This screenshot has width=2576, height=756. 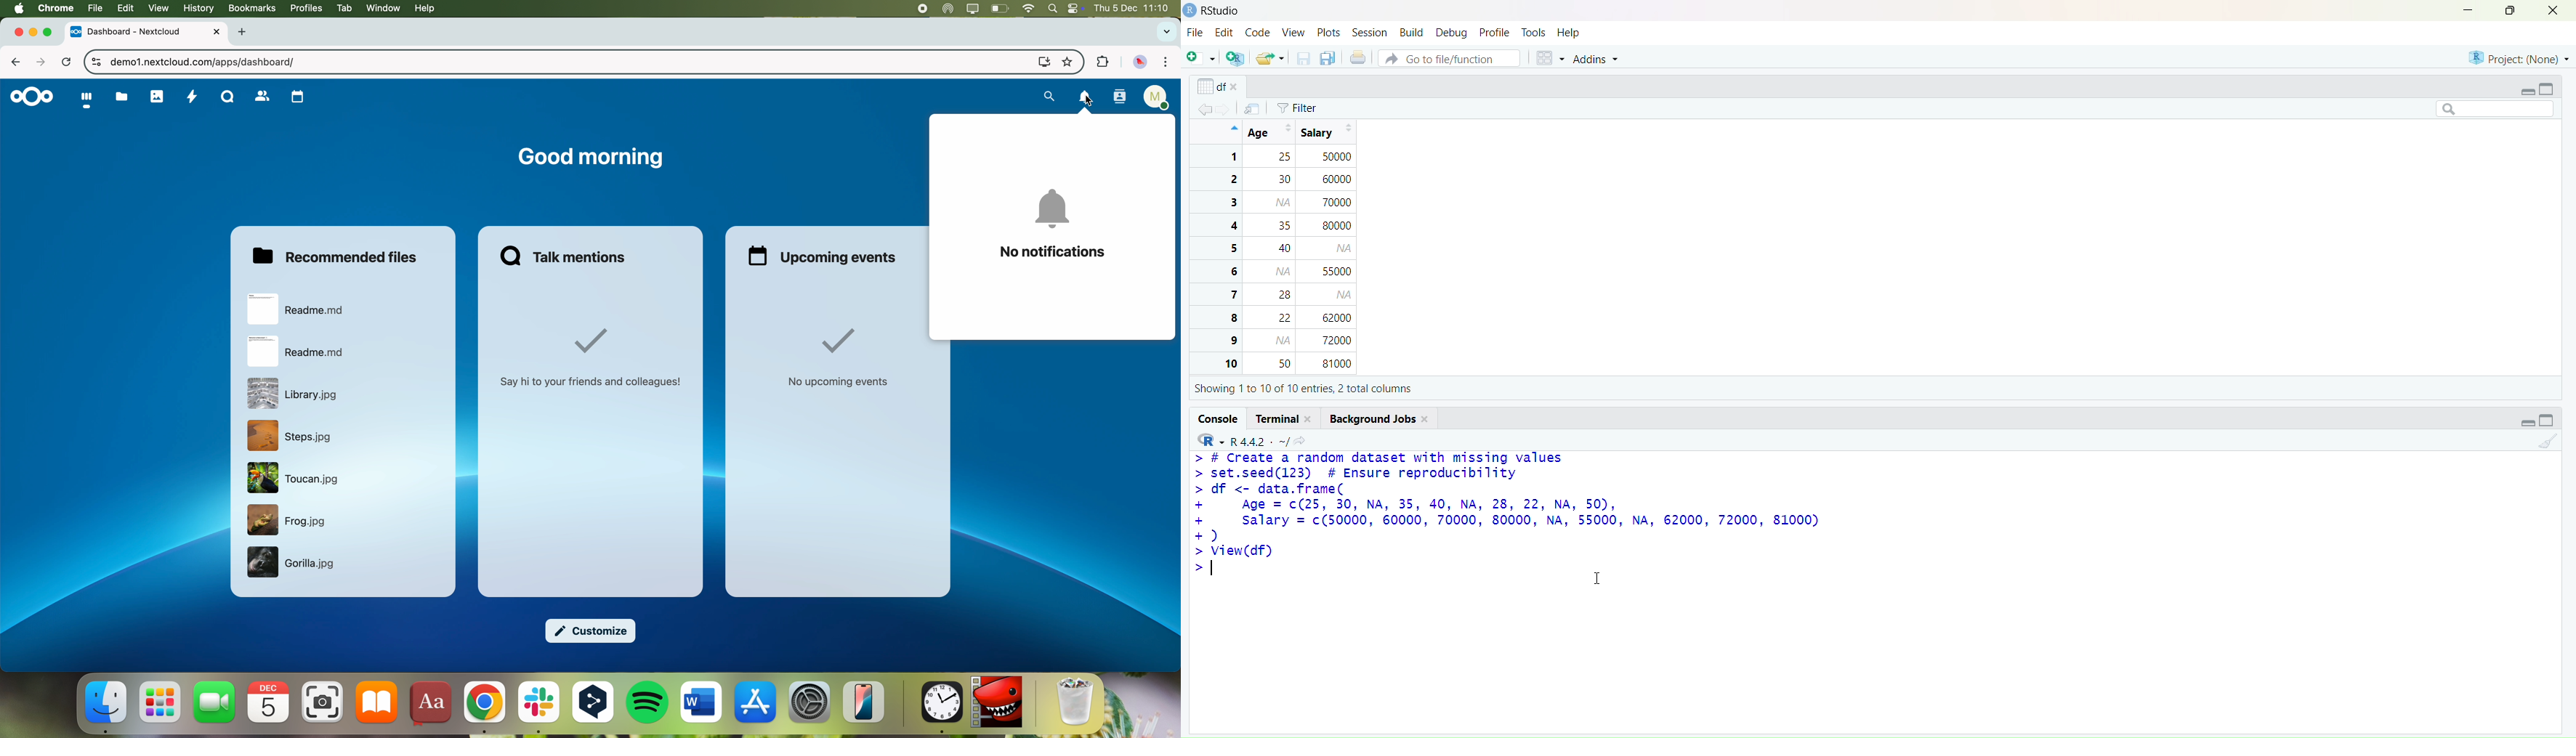 What do you see at coordinates (377, 702) in the screenshot?
I see `iBooks` at bounding box center [377, 702].